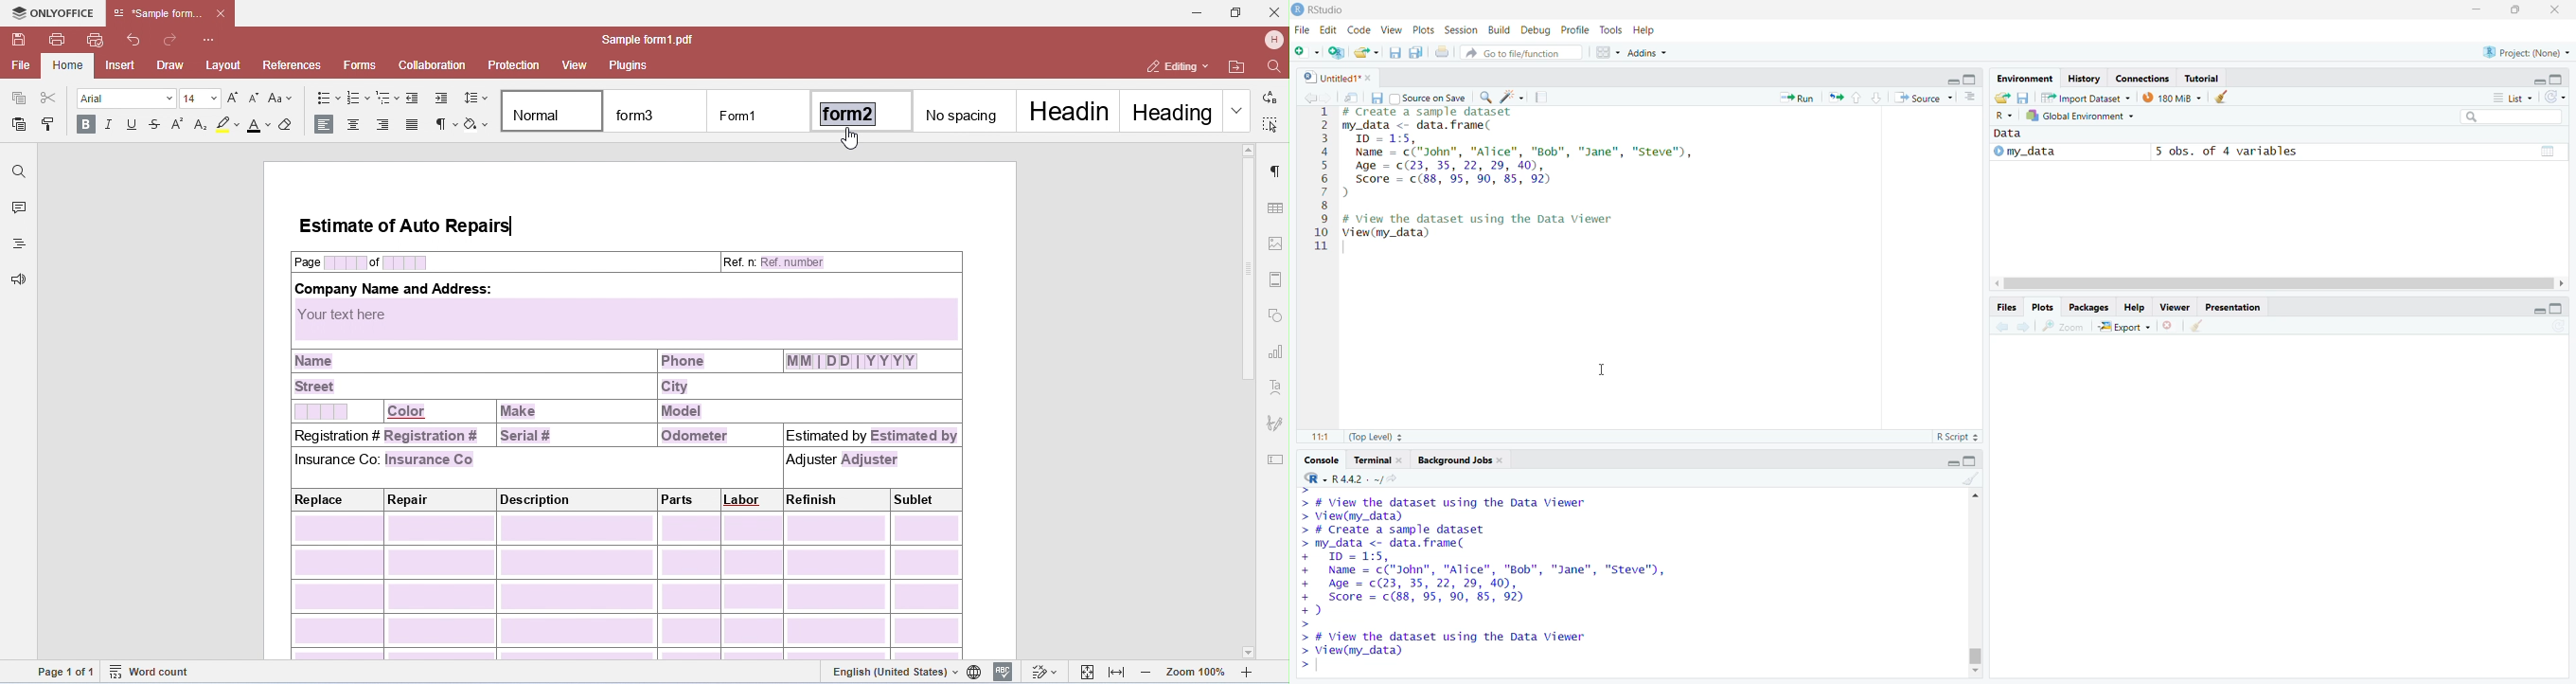 The image size is (2576, 700). What do you see at coordinates (1350, 97) in the screenshot?
I see `Search in file` at bounding box center [1350, 97].